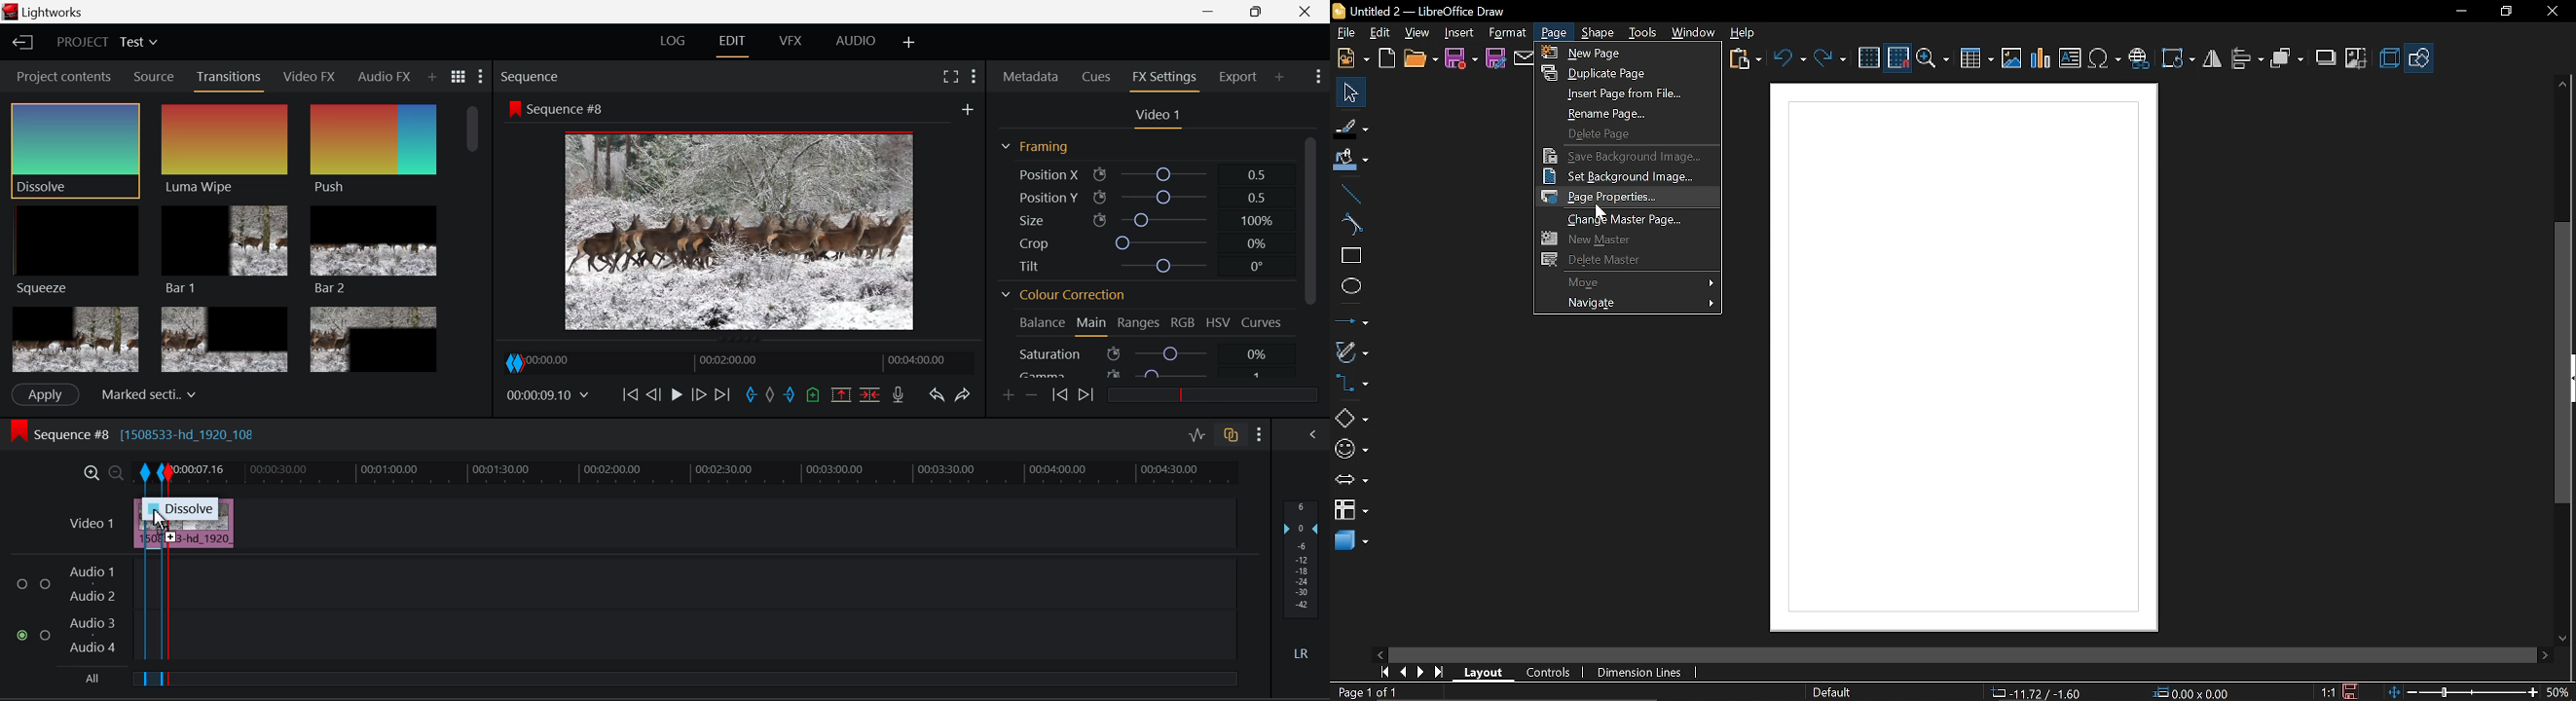  I want to click on Audio Input Field, so click(702, 637).